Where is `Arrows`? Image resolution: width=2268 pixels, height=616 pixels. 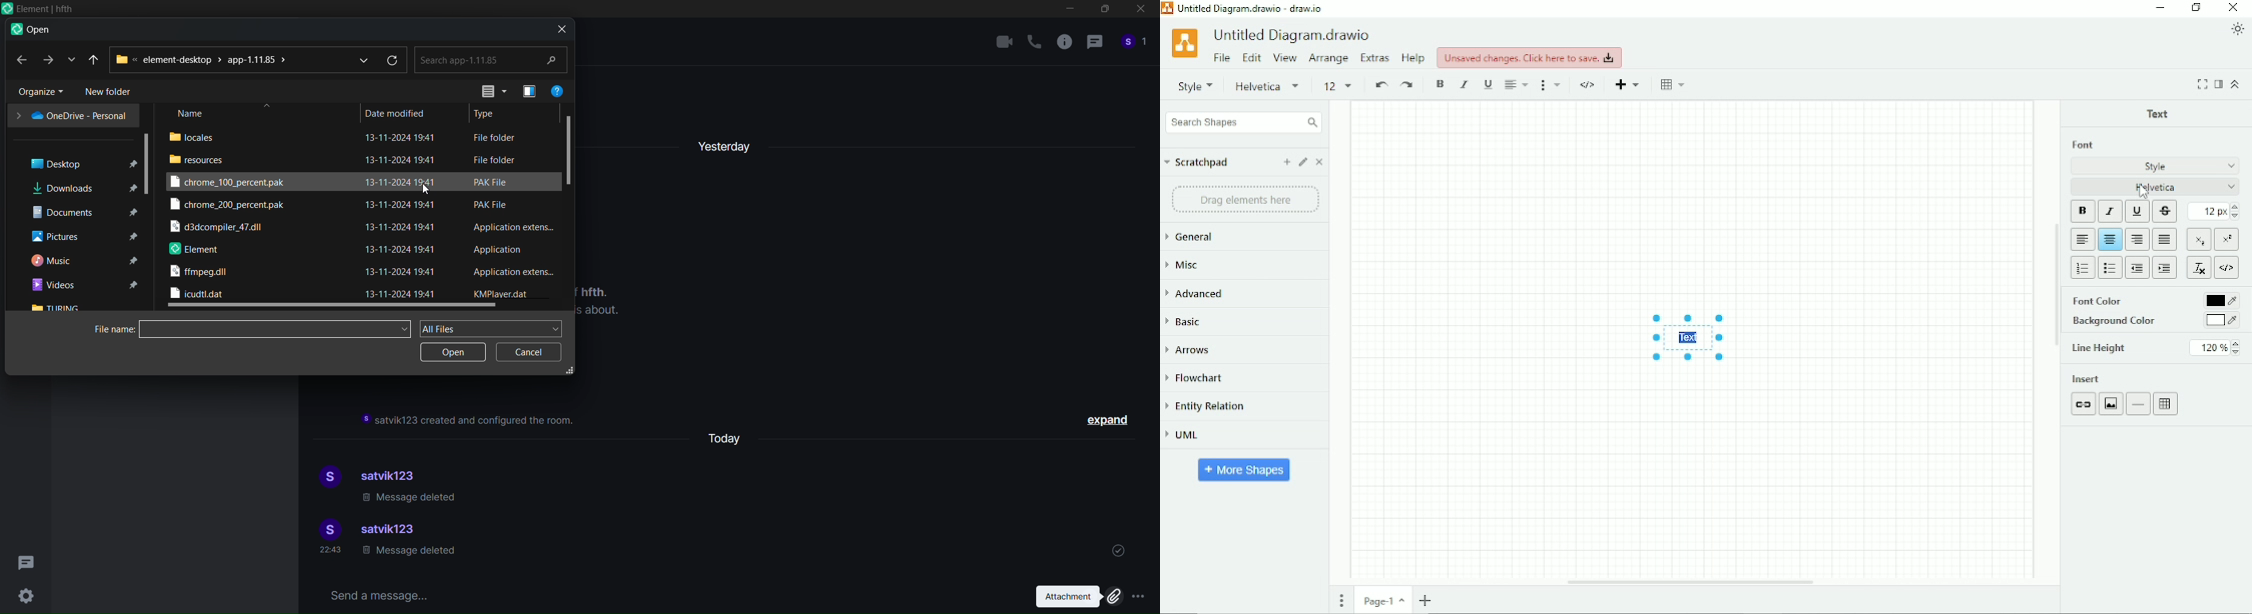
Arrows is located at coordinates (1198, 350).